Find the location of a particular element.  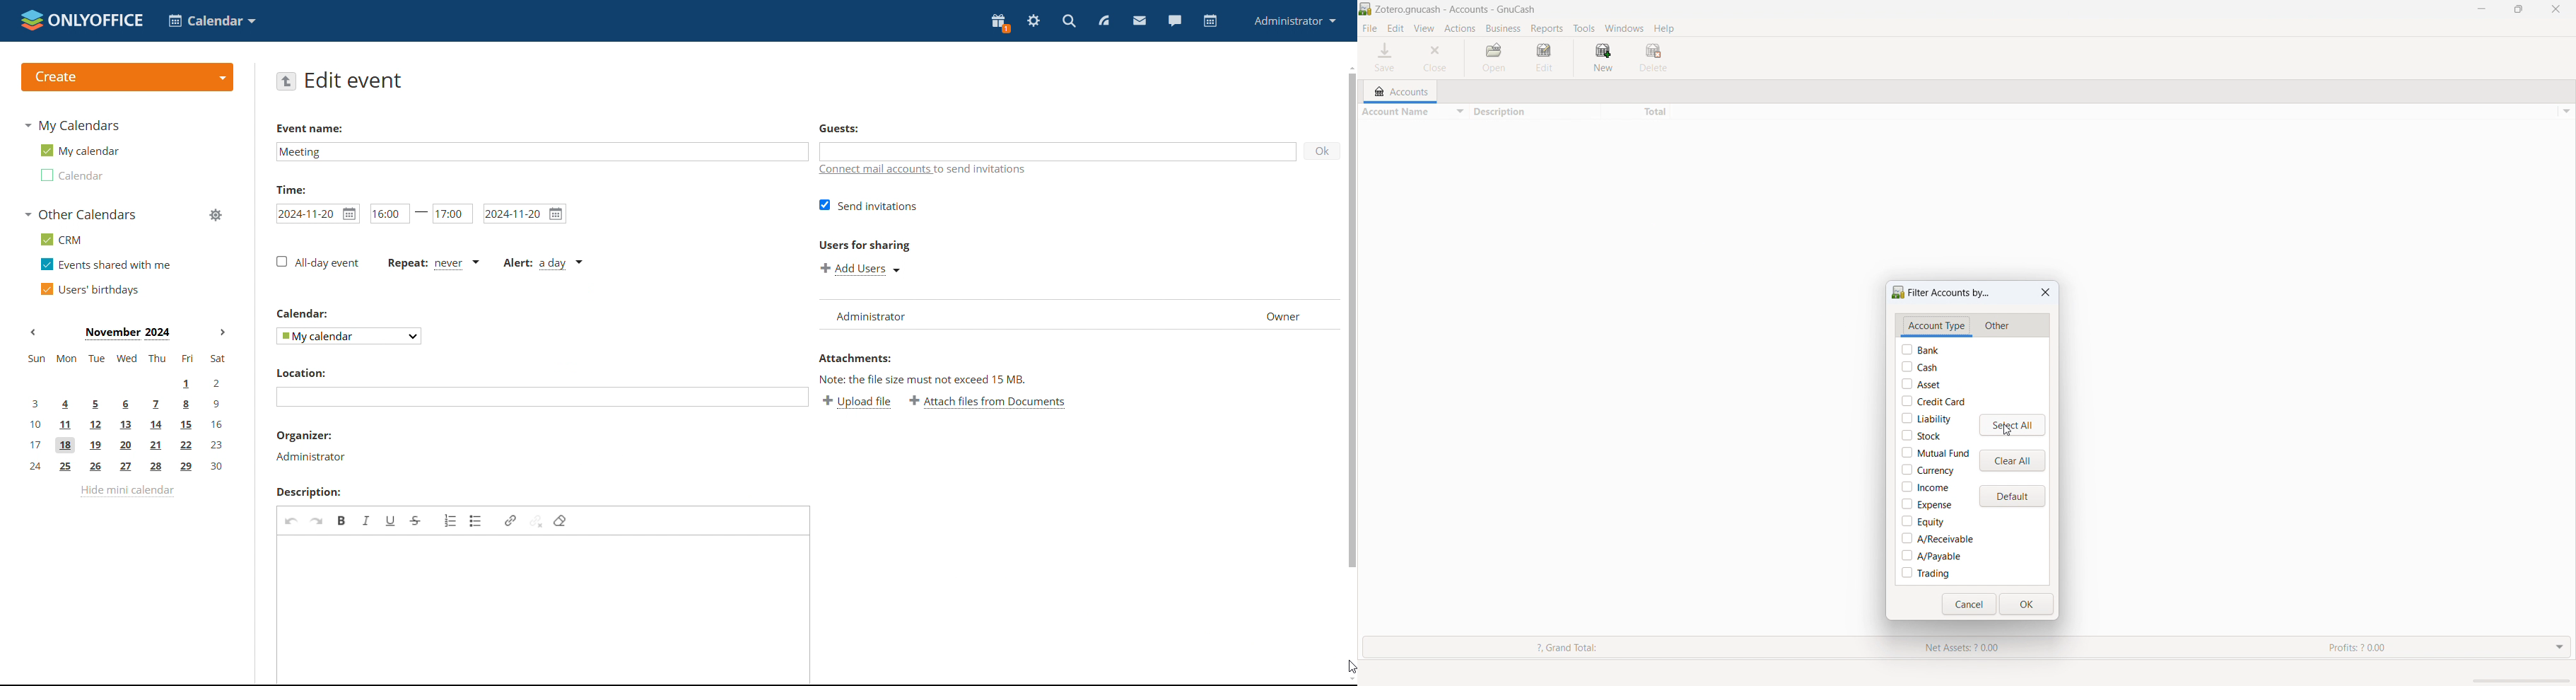

default is located at coordinates (2012, 496).